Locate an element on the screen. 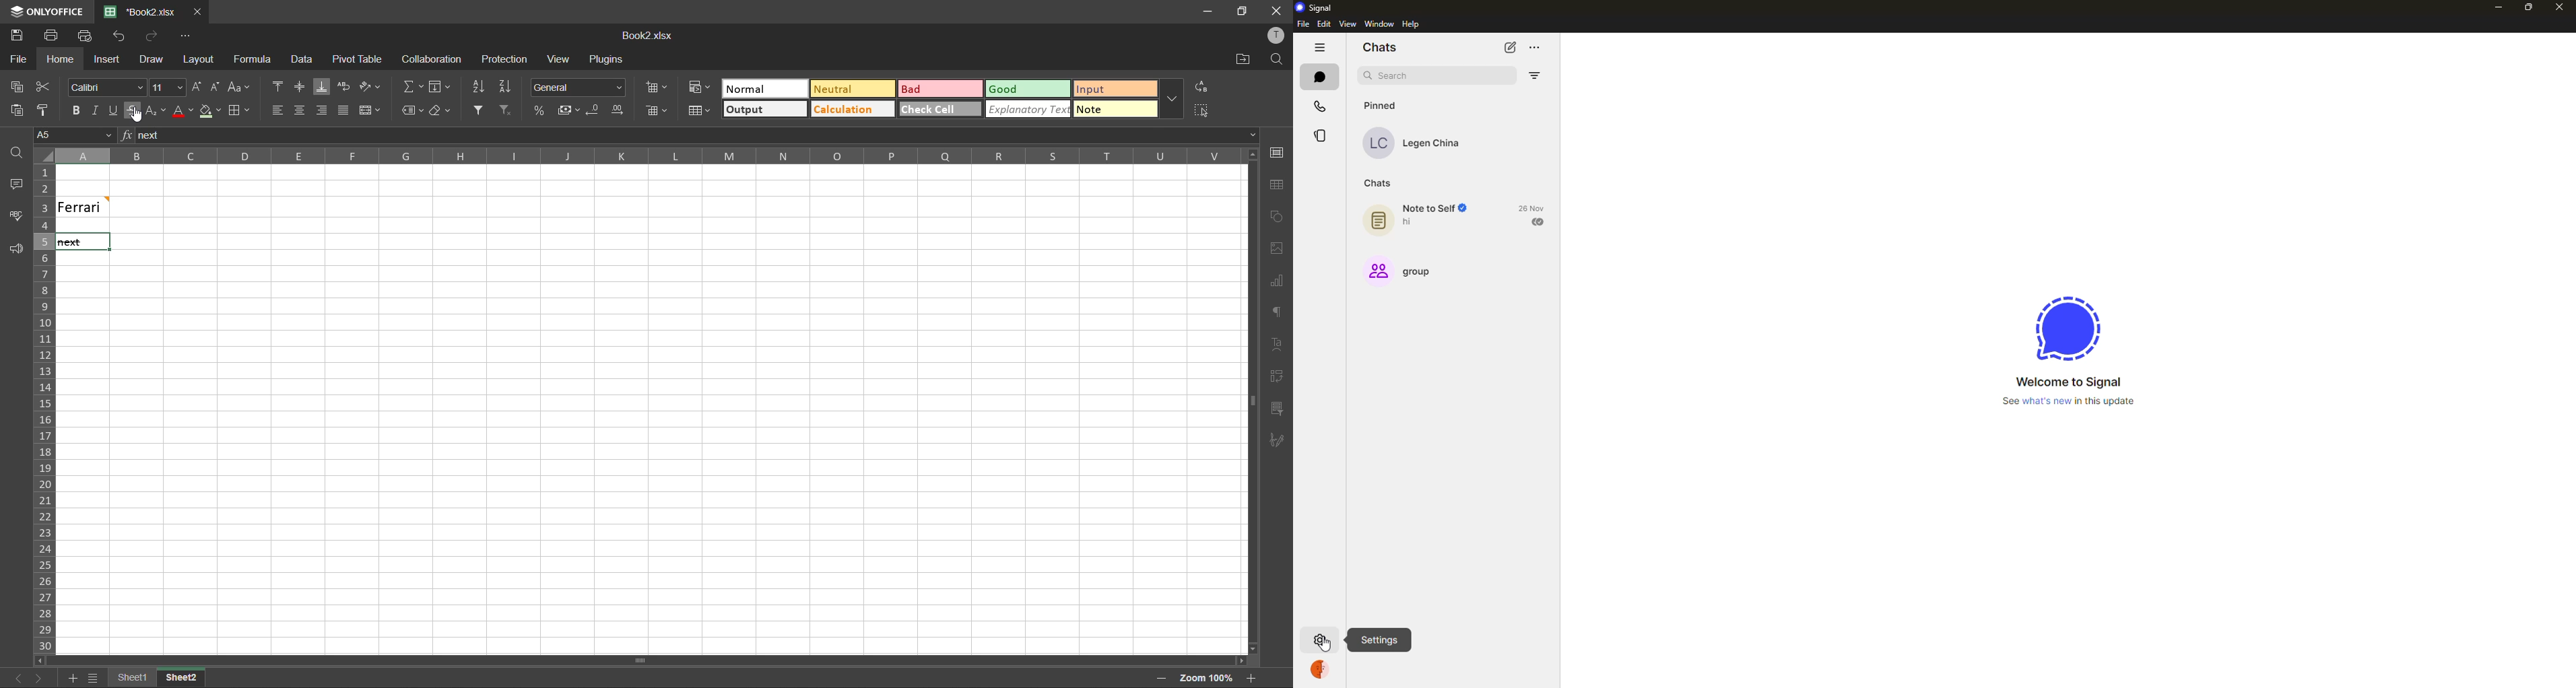  formula bar is located at coordinates (690, 135).